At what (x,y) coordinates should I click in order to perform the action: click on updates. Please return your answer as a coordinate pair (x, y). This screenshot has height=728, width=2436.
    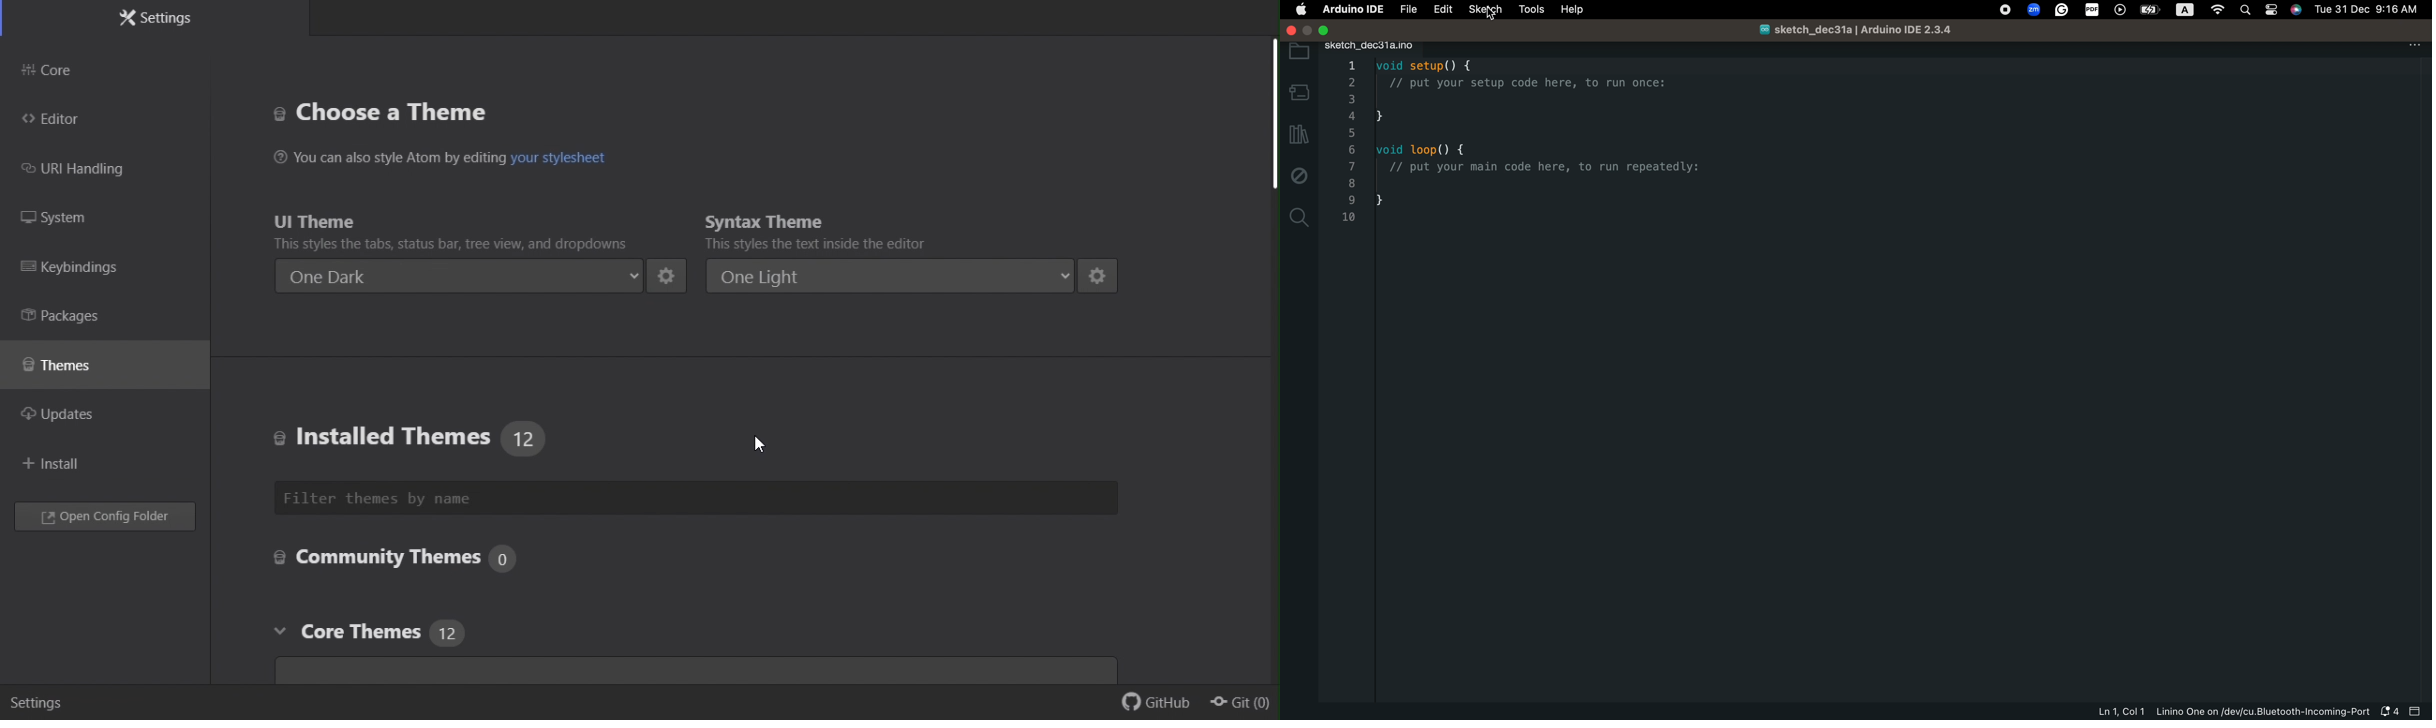
    Looking at the image, I should click on (81, 419).